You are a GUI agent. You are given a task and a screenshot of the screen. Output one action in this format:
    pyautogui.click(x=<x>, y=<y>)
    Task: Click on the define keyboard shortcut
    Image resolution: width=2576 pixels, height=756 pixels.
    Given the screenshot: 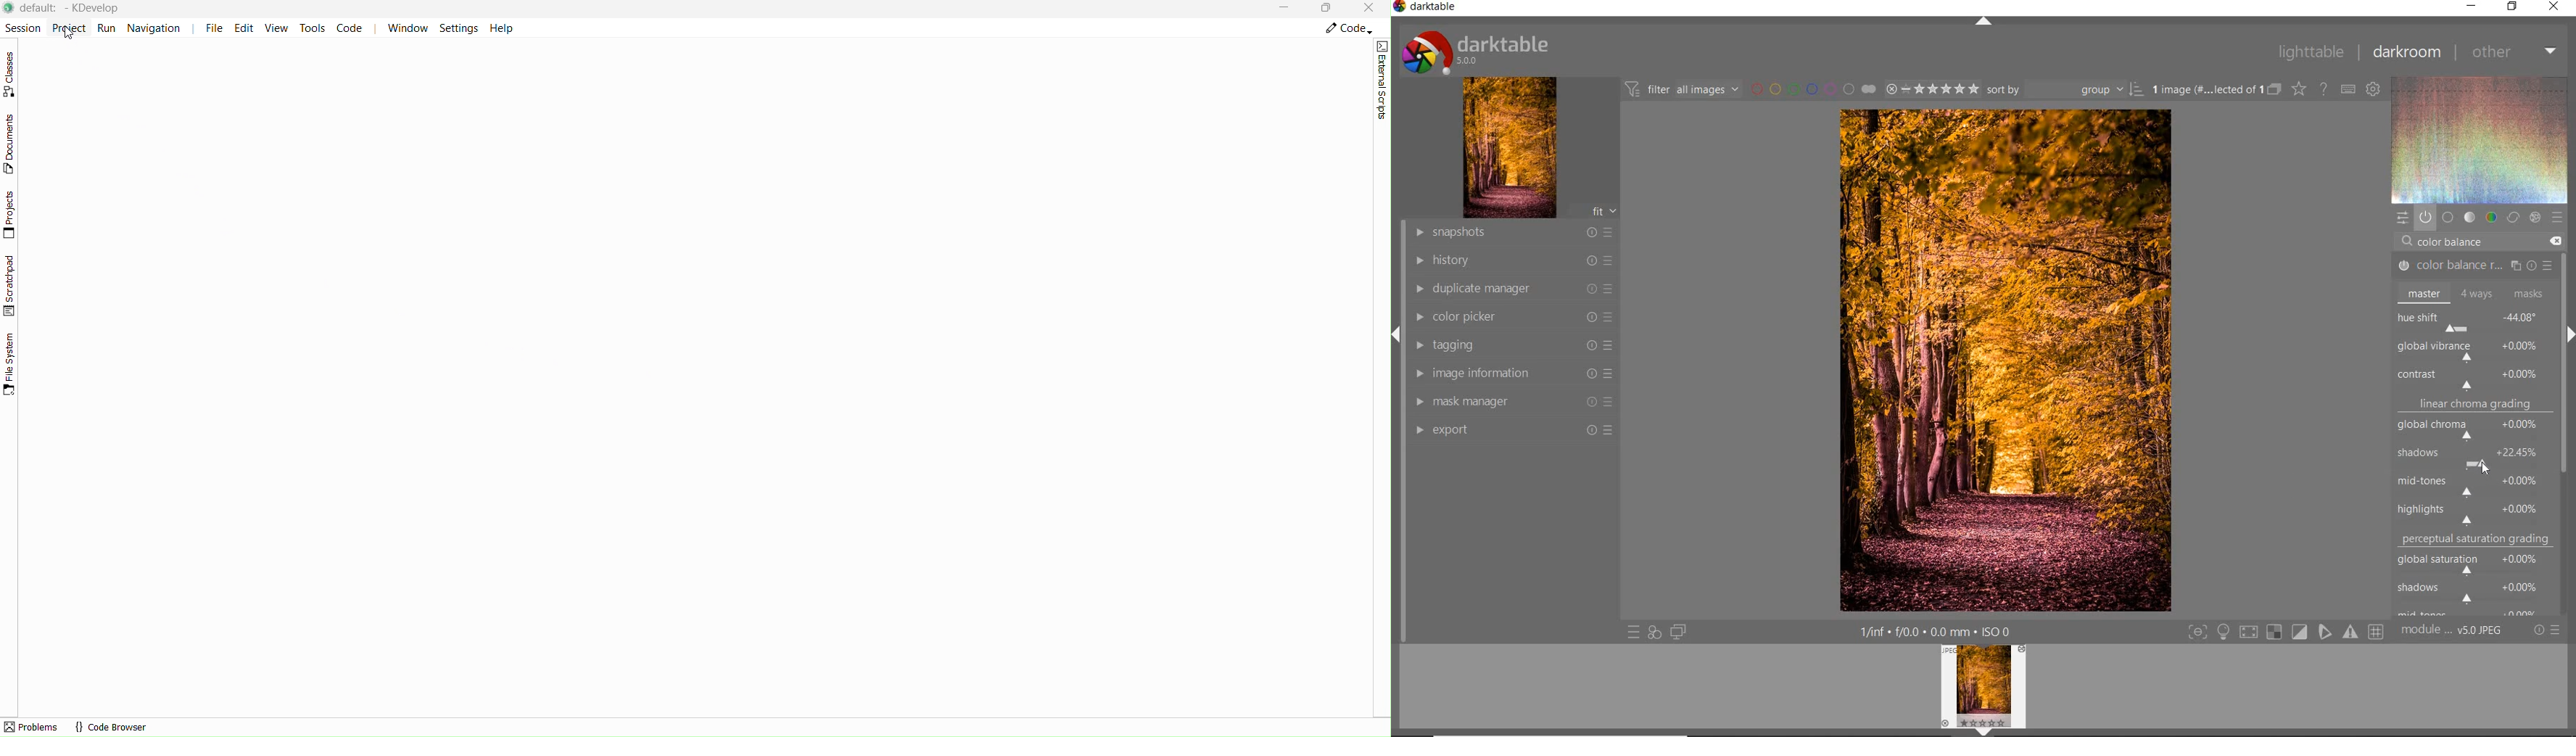 What is the action you would take?
    pyautogui.click(x=2349, y=90)
    